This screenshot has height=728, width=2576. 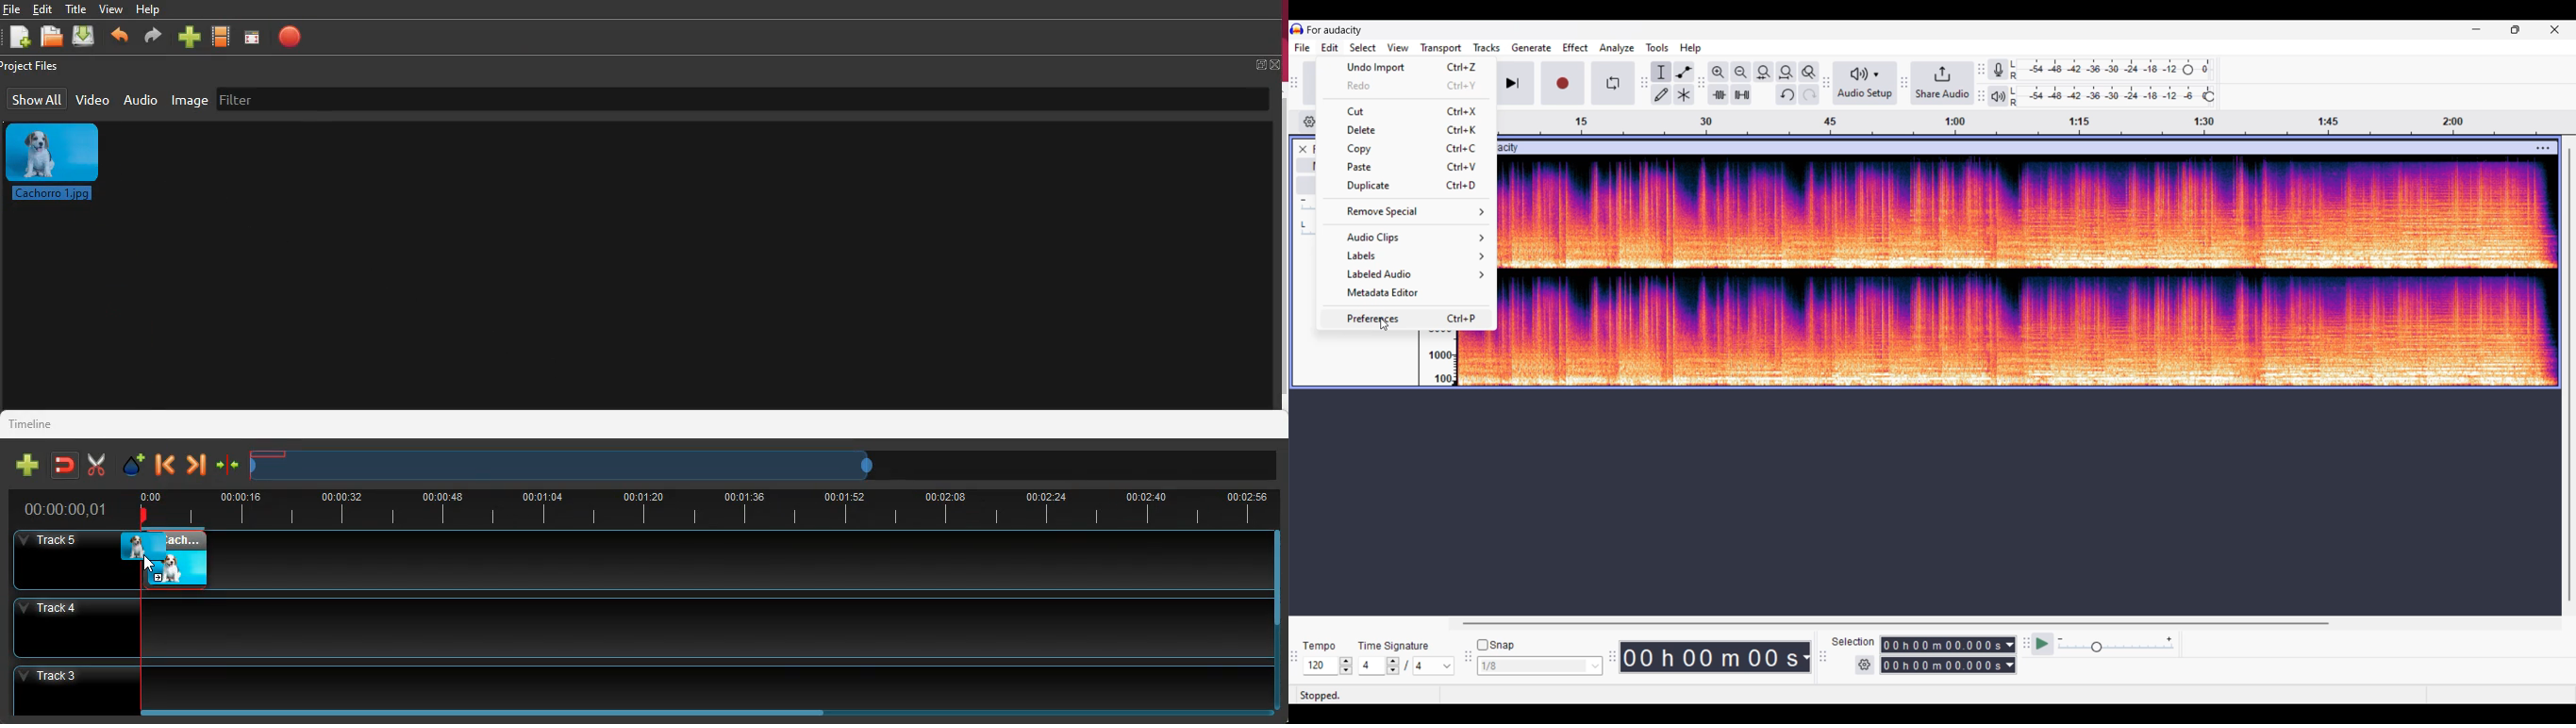 I want to click on track5, so click(x=66, y=558).